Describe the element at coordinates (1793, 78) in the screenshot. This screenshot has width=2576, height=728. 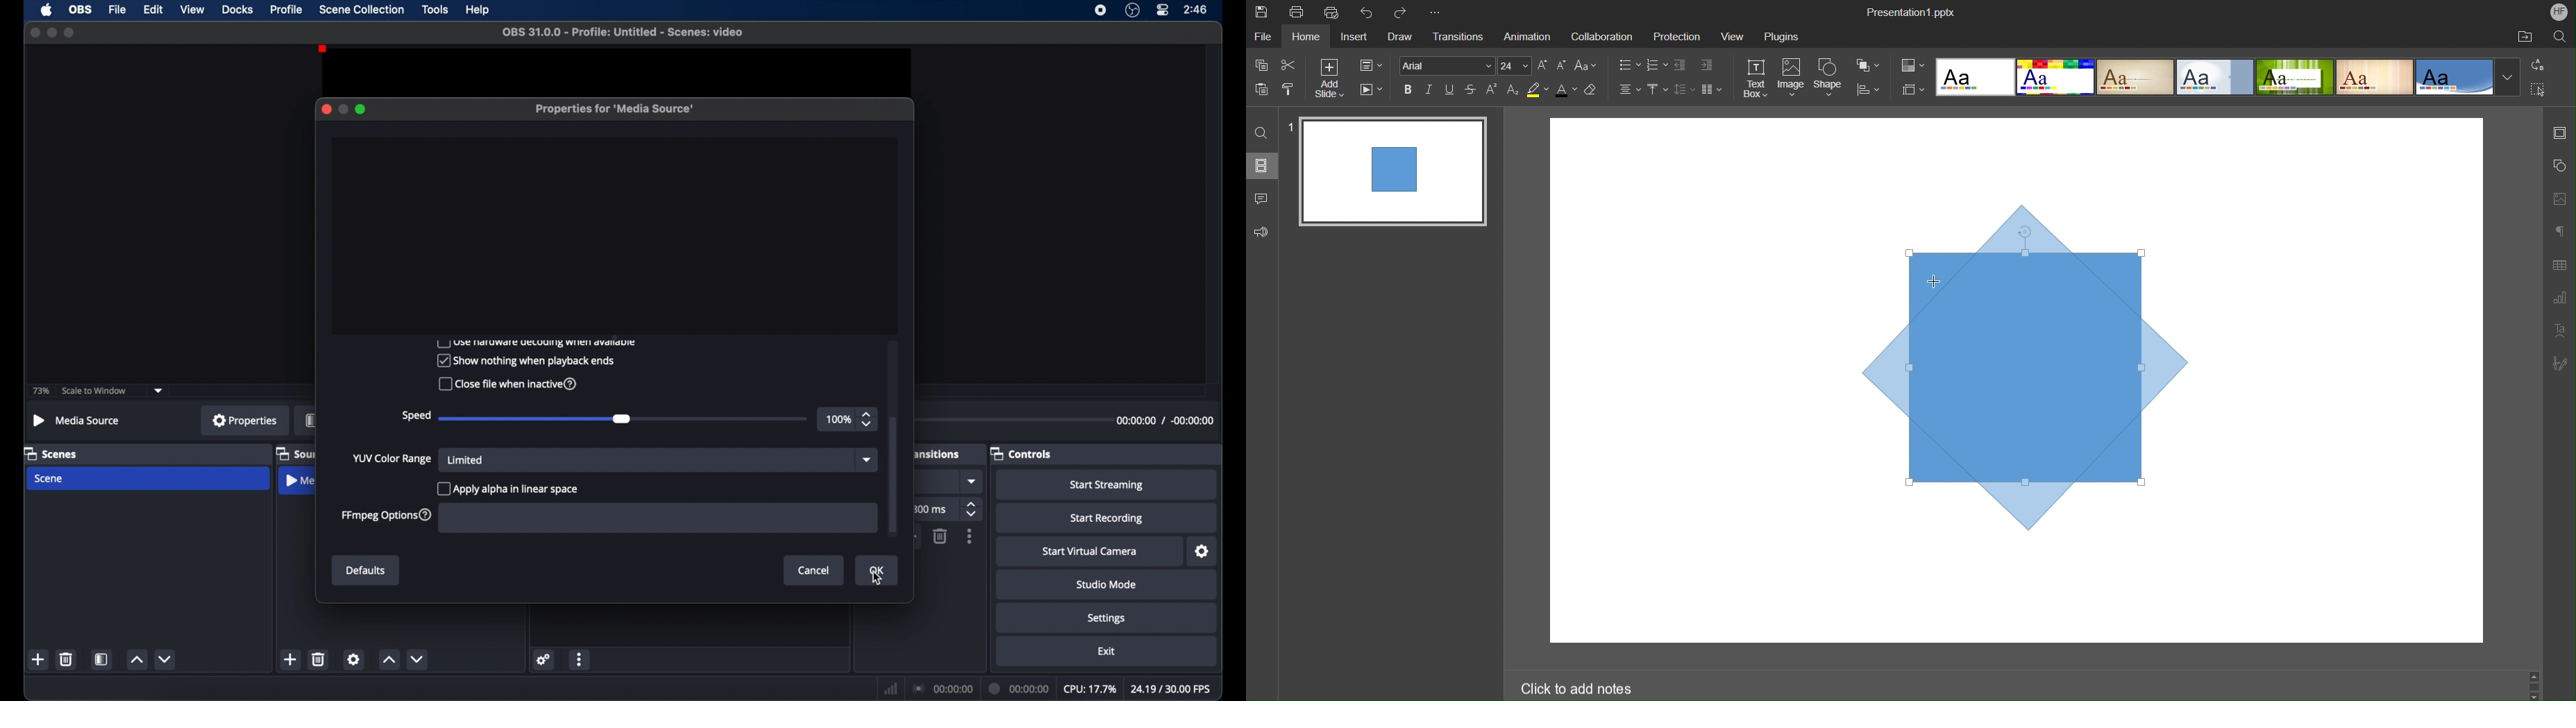
I see `Image` at that location.